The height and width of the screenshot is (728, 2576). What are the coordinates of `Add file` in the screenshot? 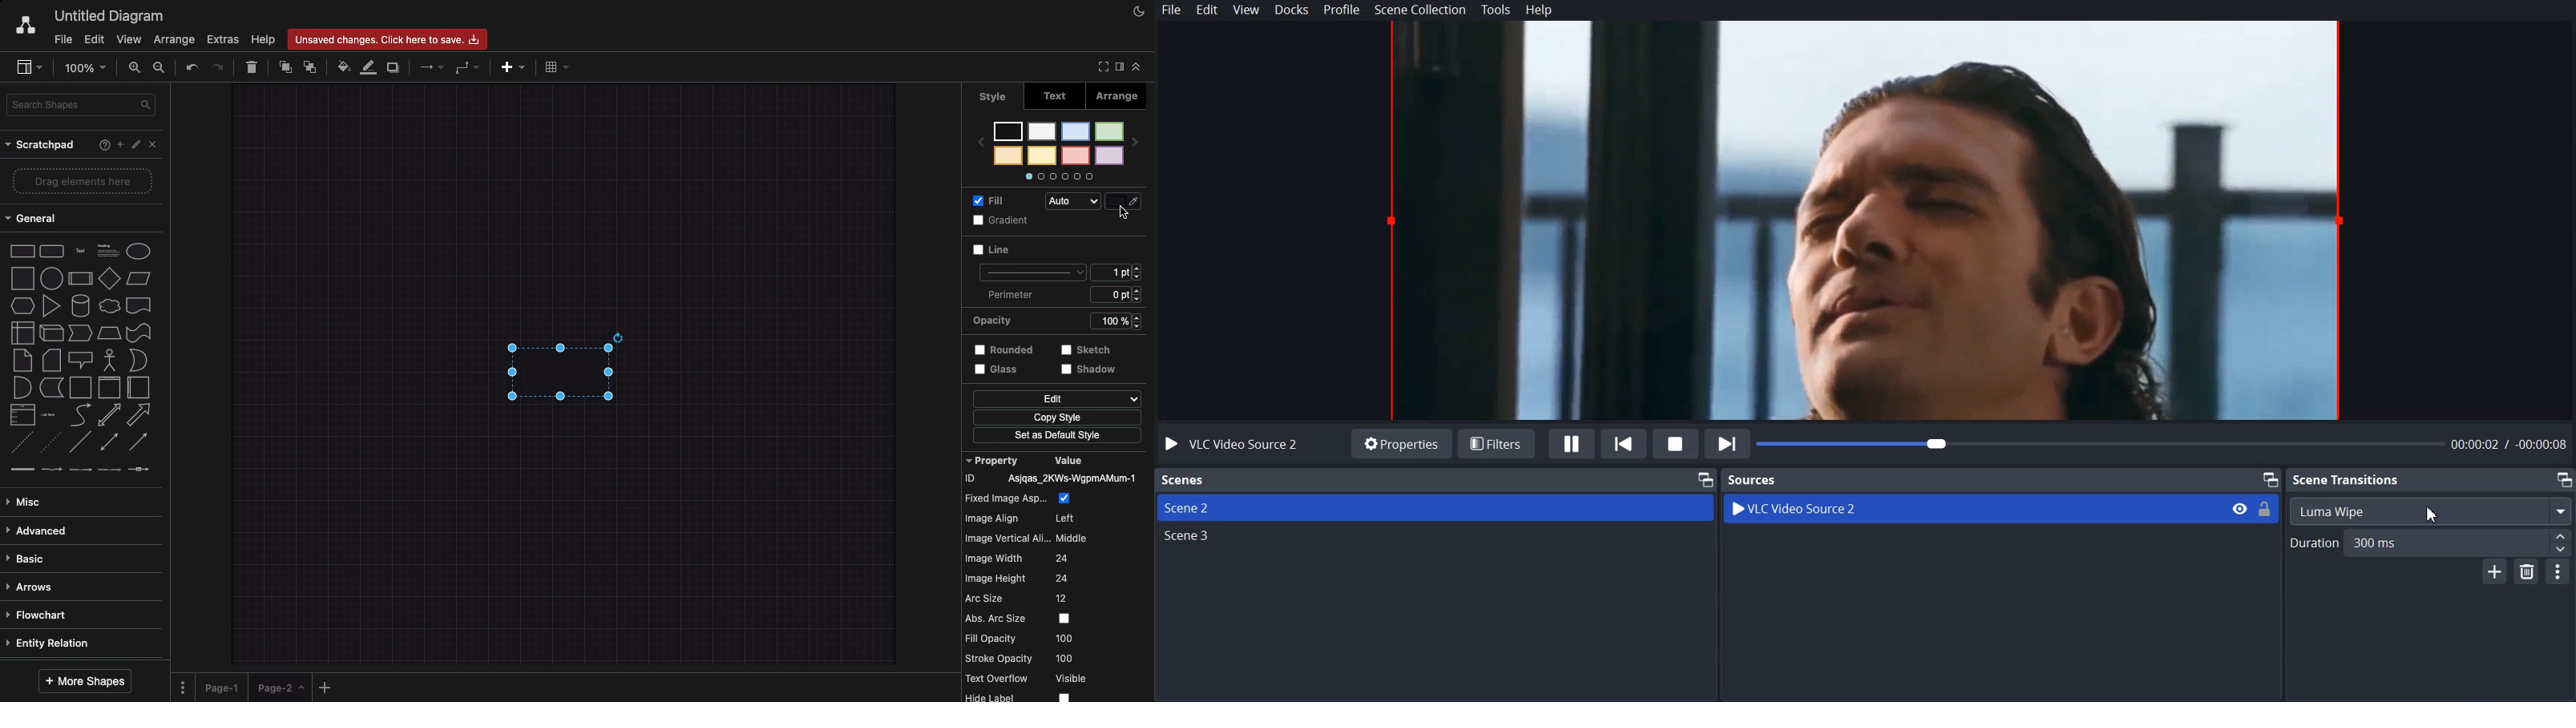 It's located at (2493, 572).